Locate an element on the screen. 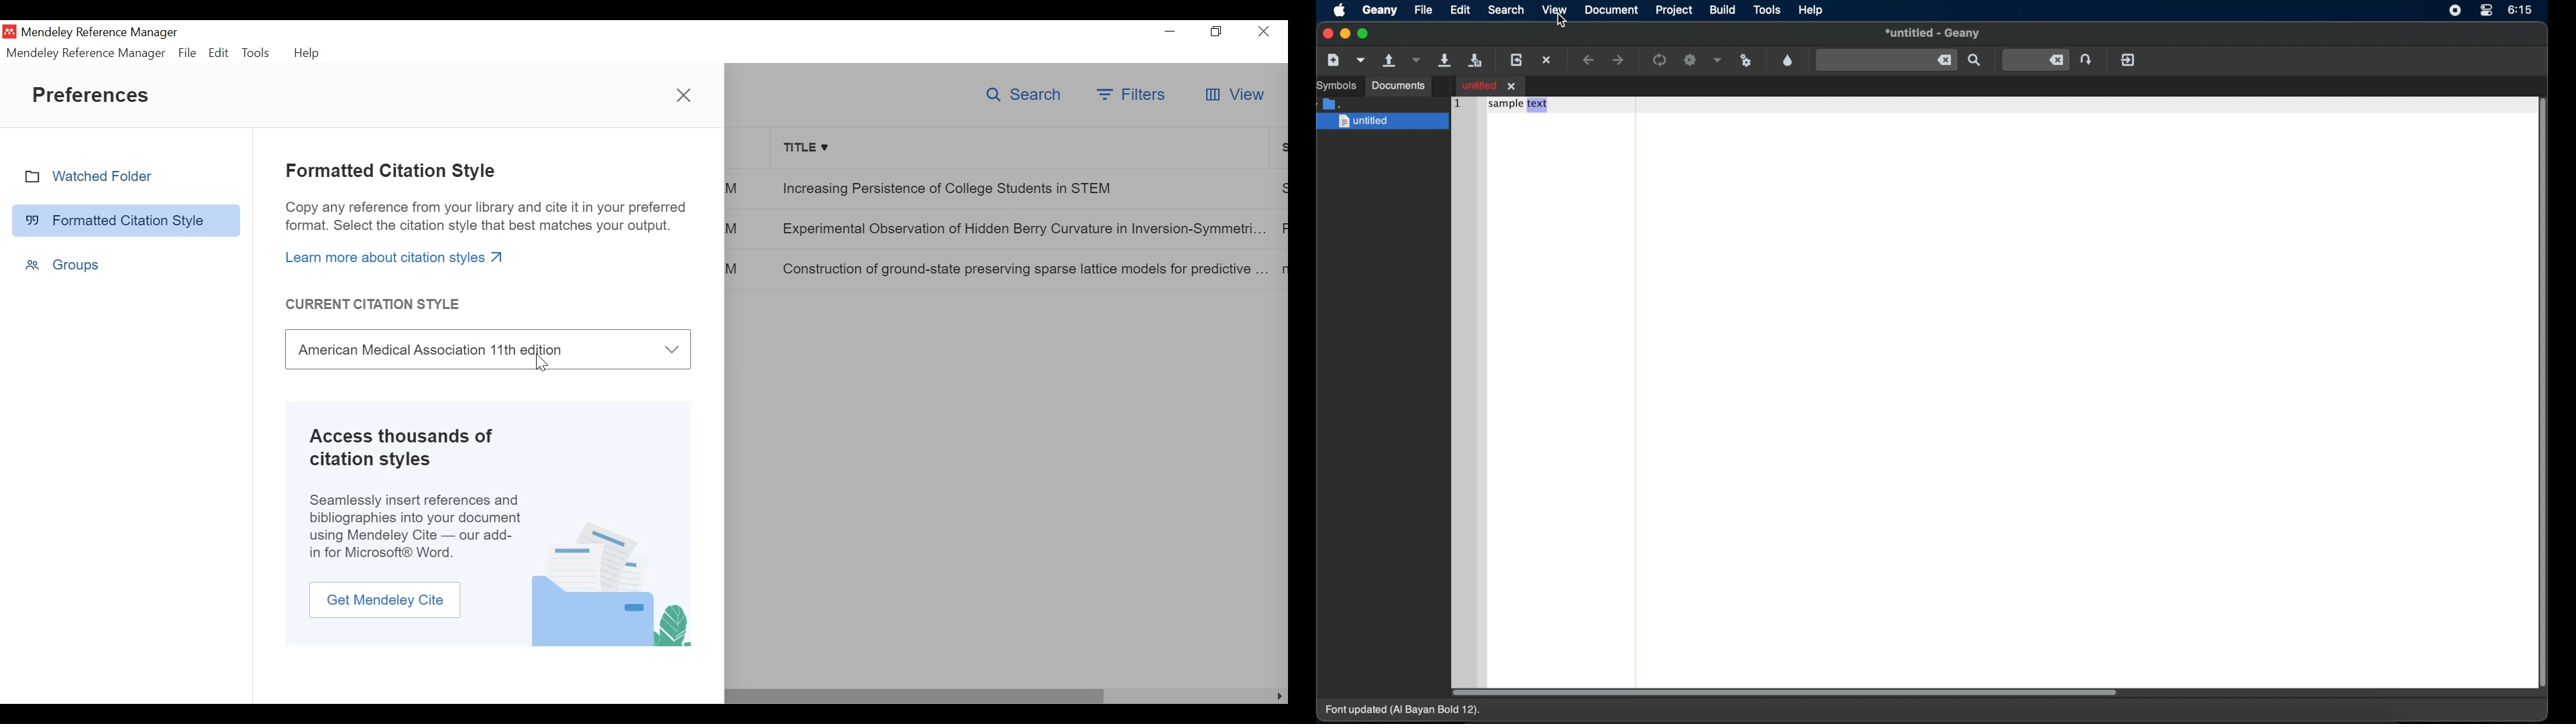  Preferences is located at coordinates (92, 95).